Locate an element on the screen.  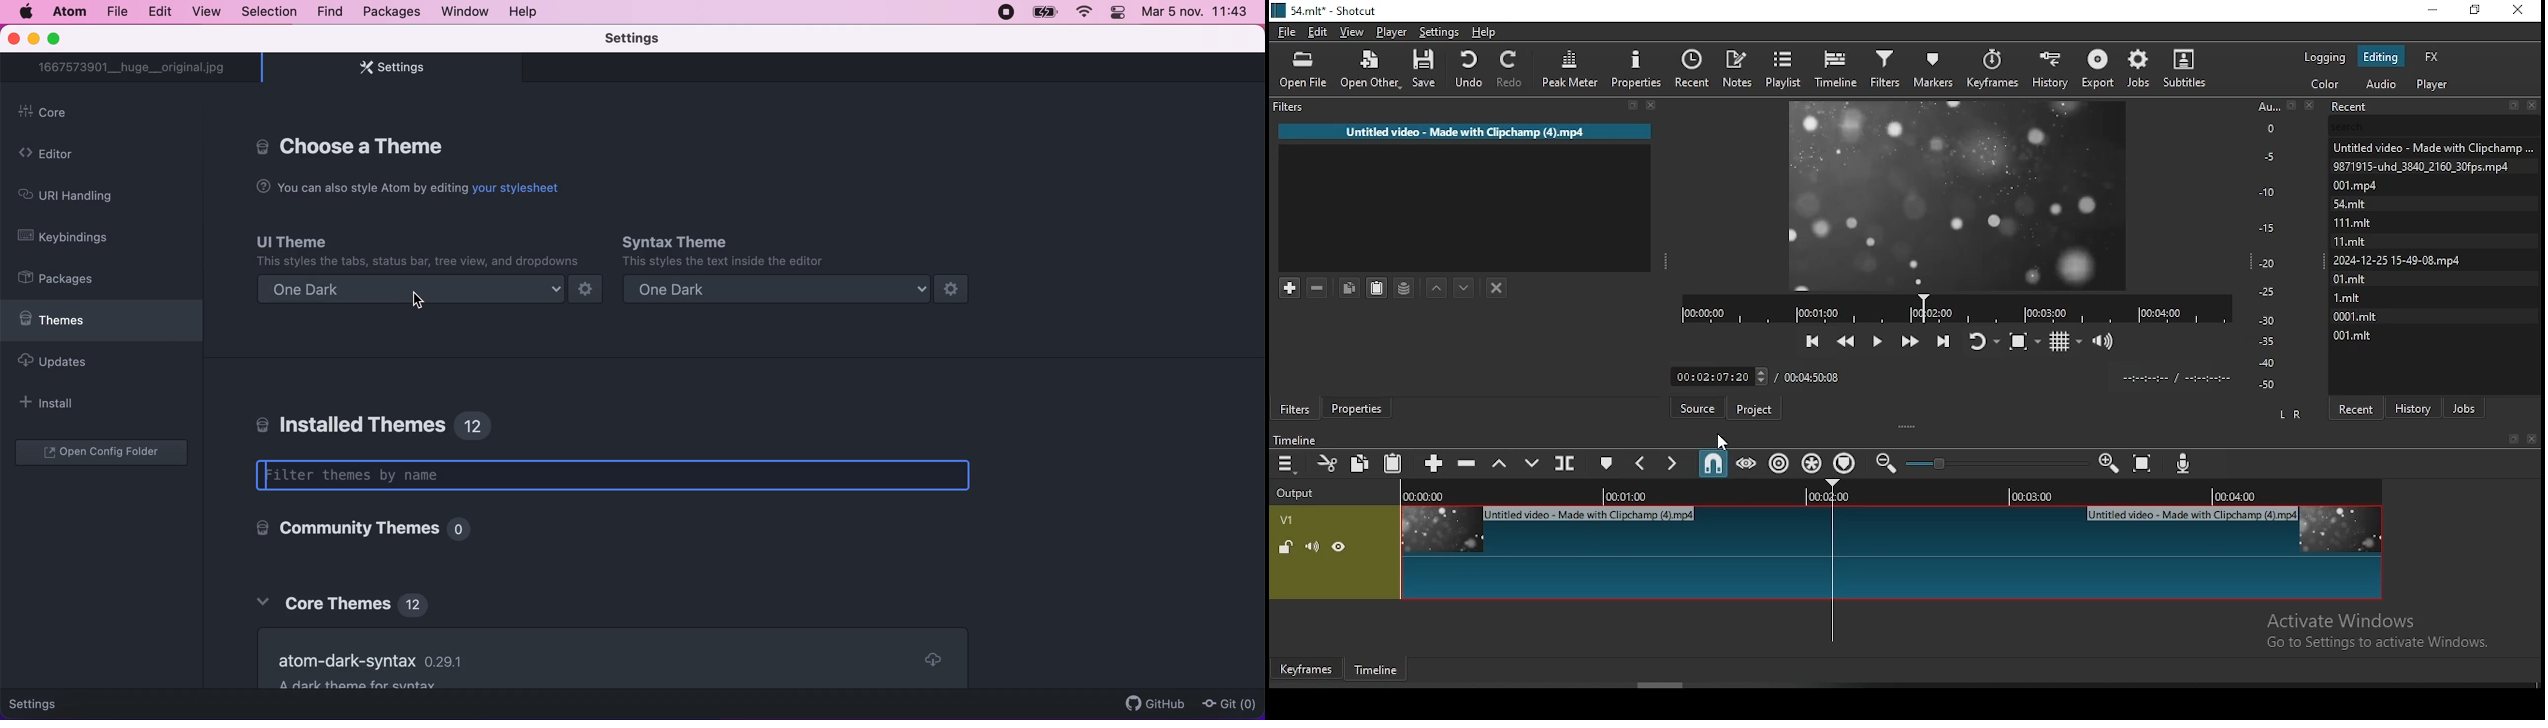
color is located at coordinates (2328, 83).